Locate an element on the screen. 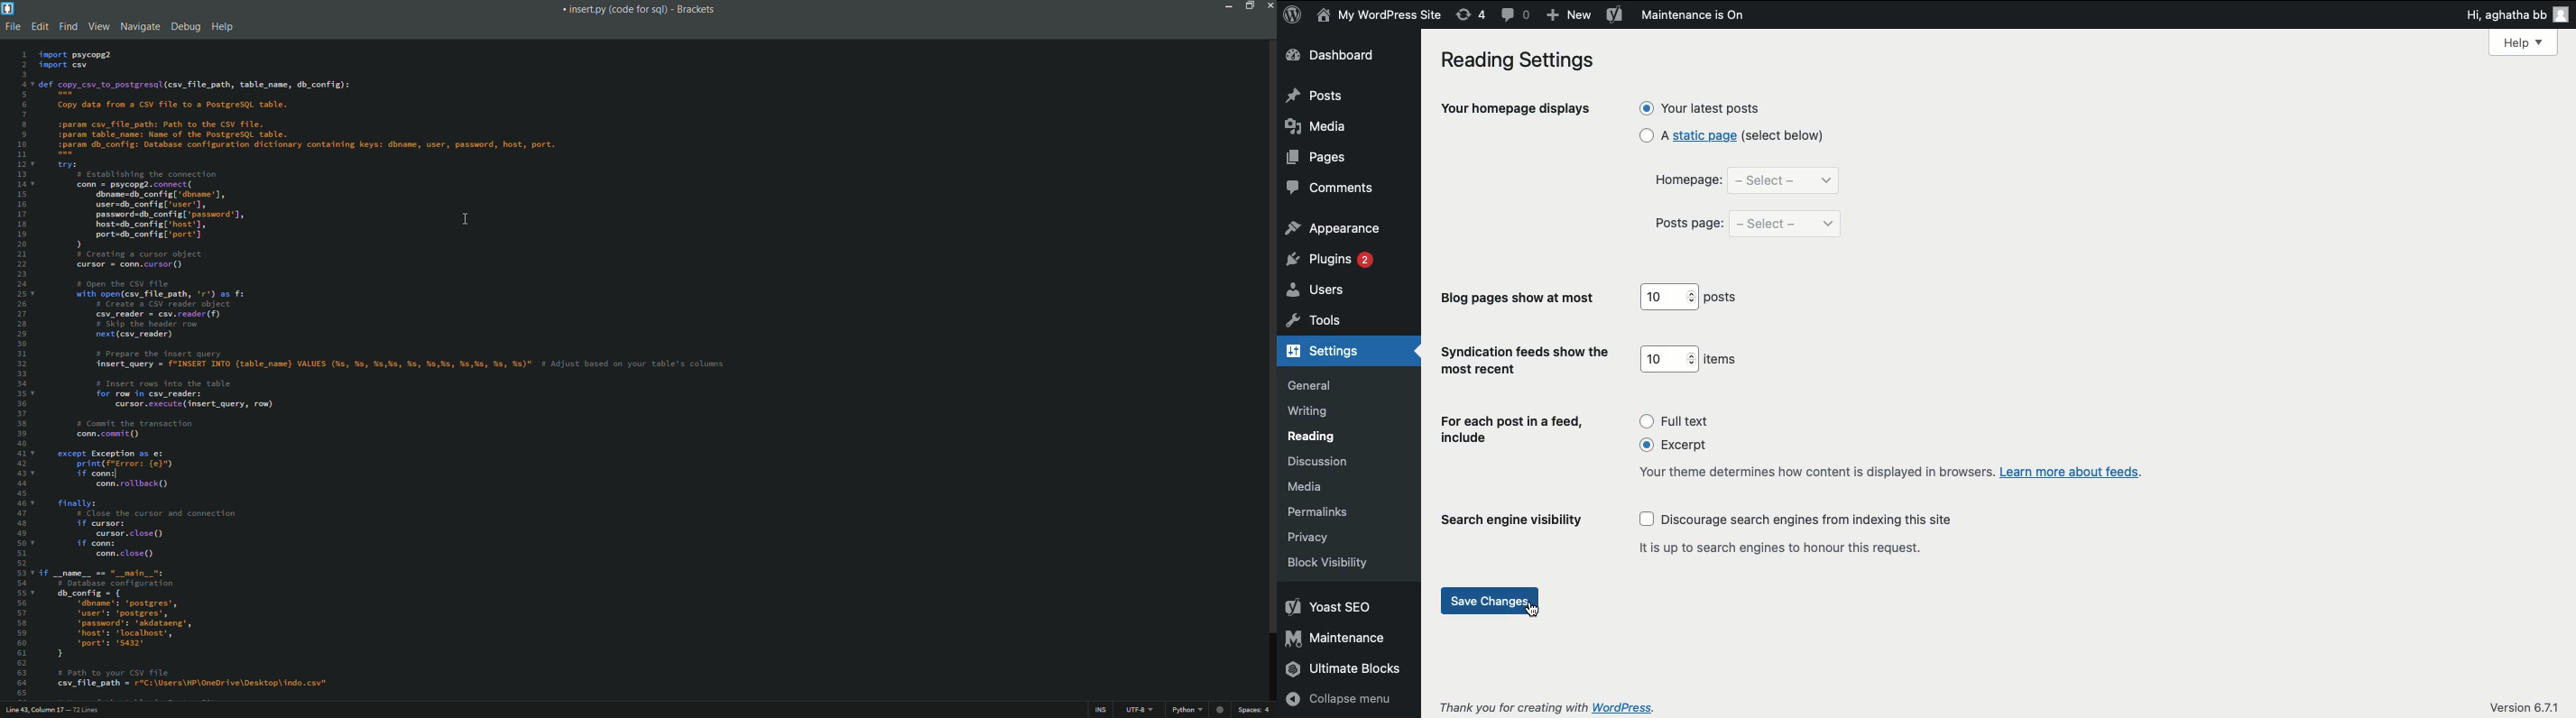 The height and width of the screenshot is (728, 2576). yoast seo is located at coordinates (1614, 14).